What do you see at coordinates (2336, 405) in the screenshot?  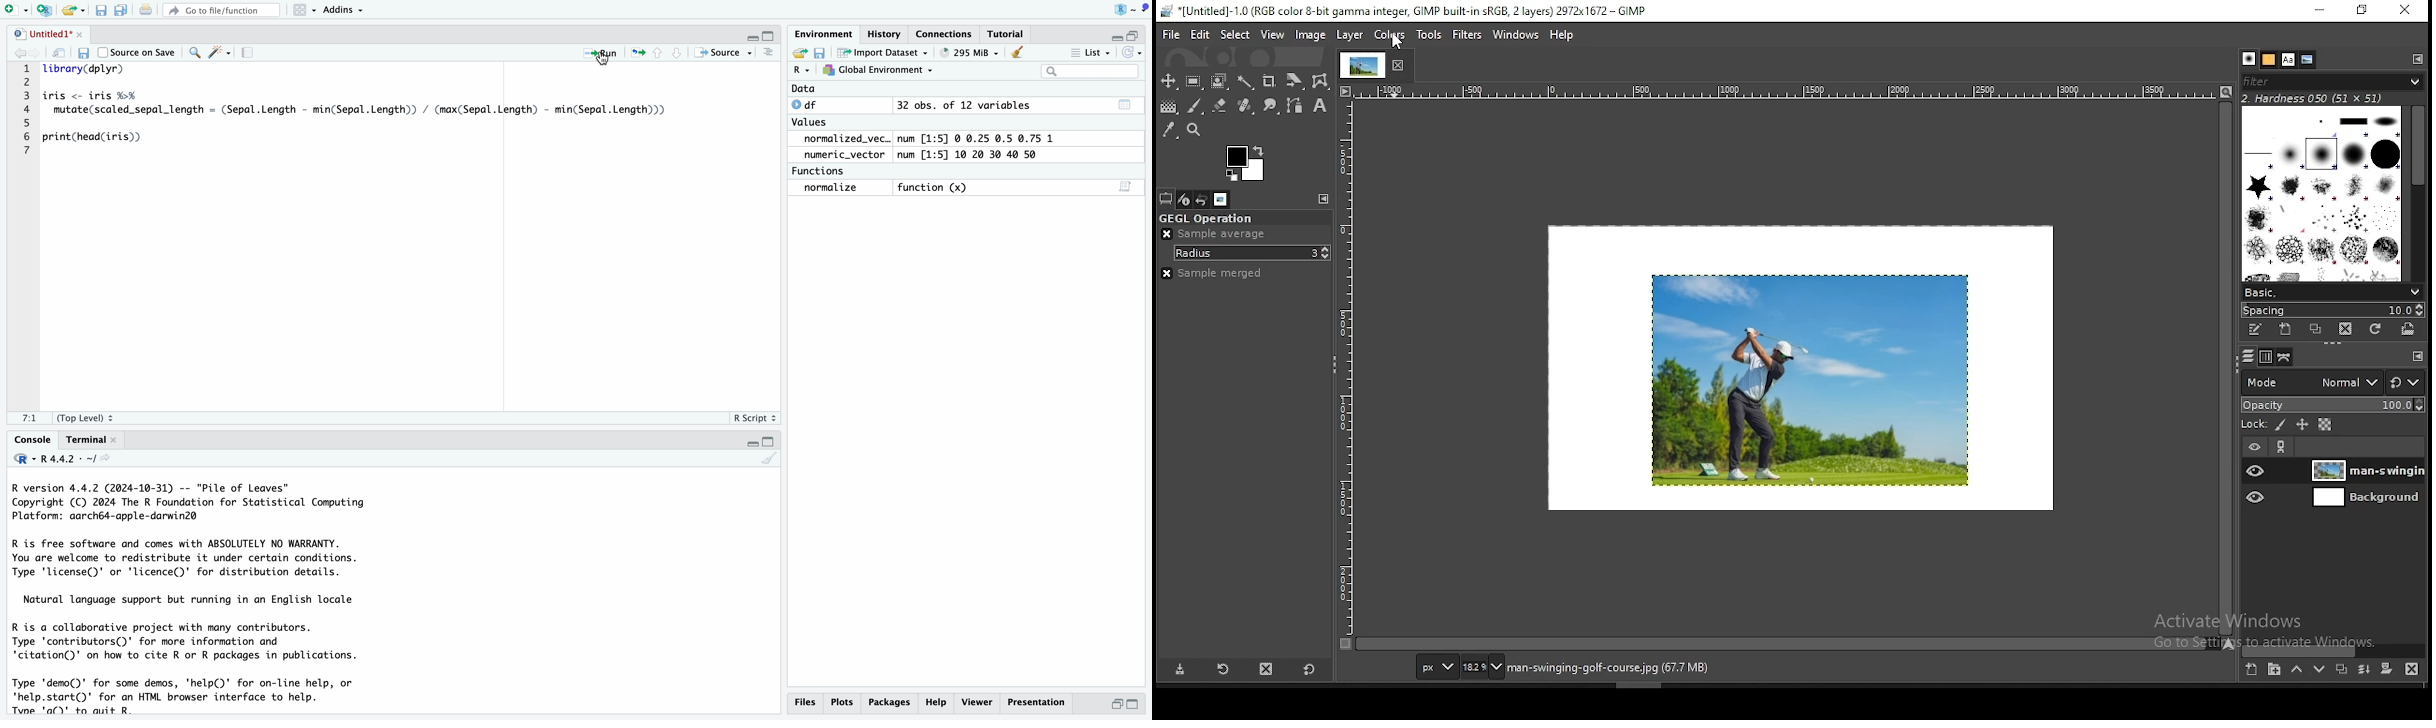 I see `opacity` at bounding box center [2336, 405].